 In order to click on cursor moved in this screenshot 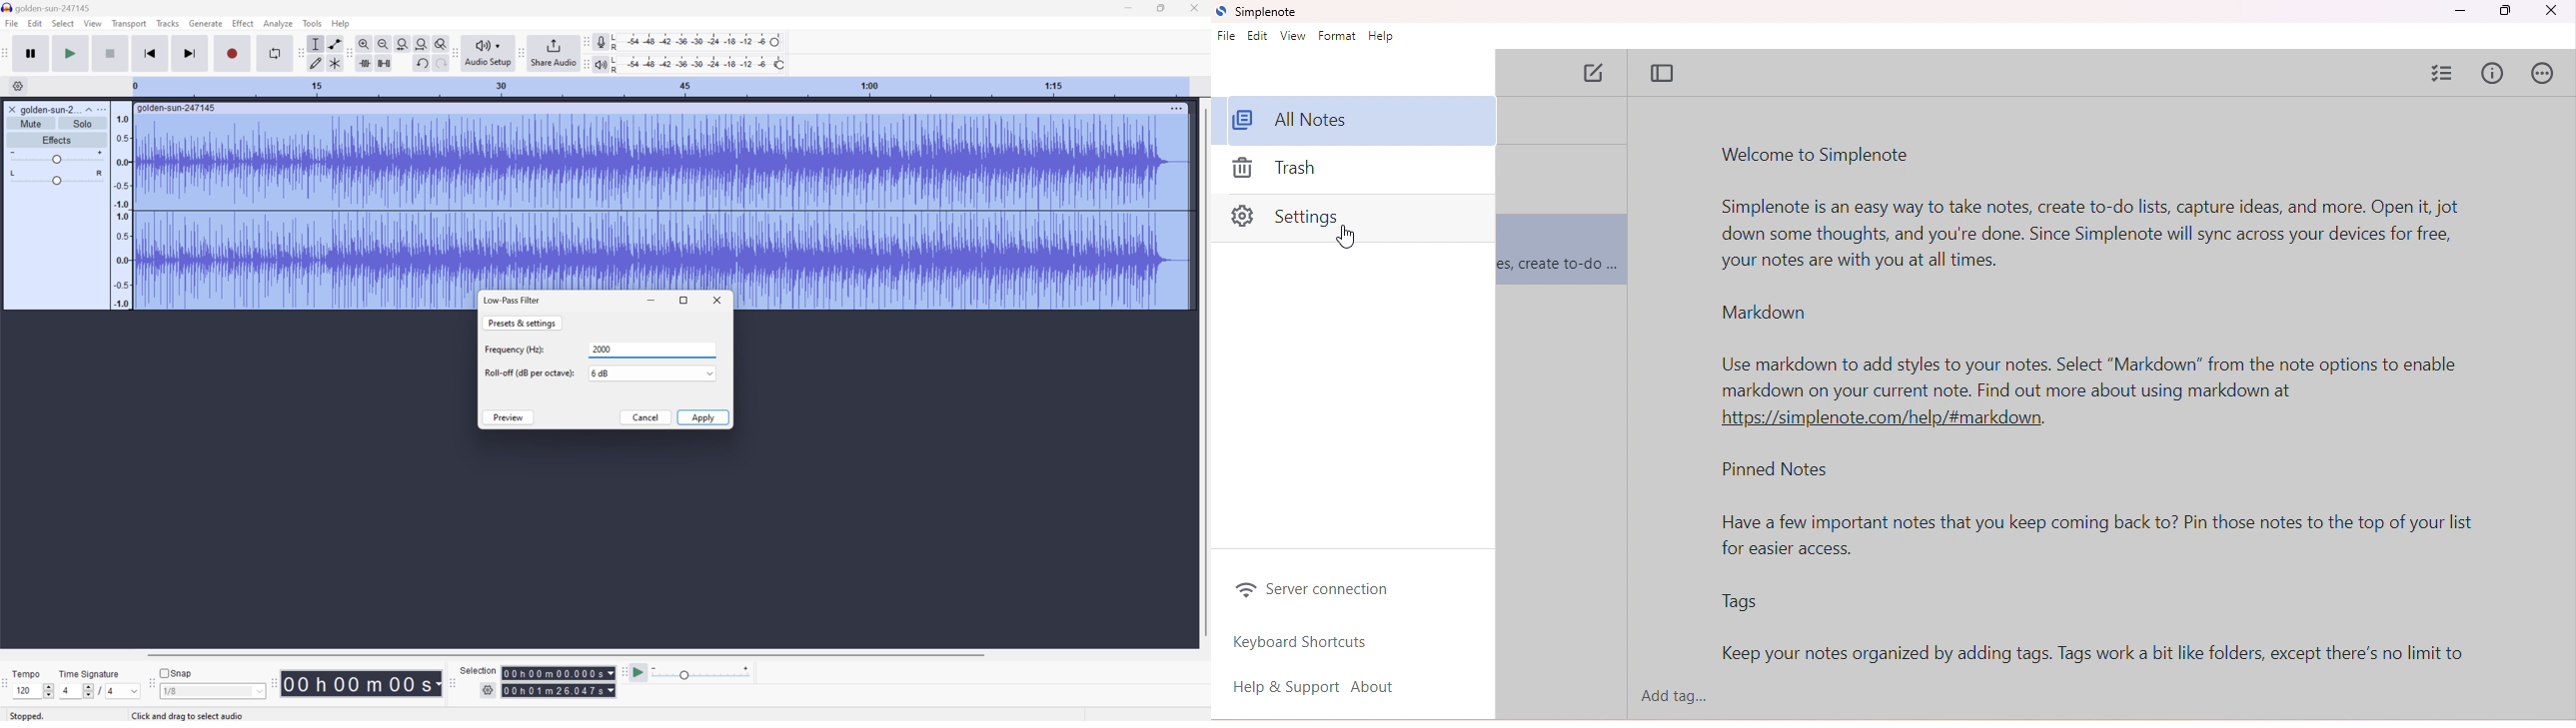, I will do `click(1347, 238)`.